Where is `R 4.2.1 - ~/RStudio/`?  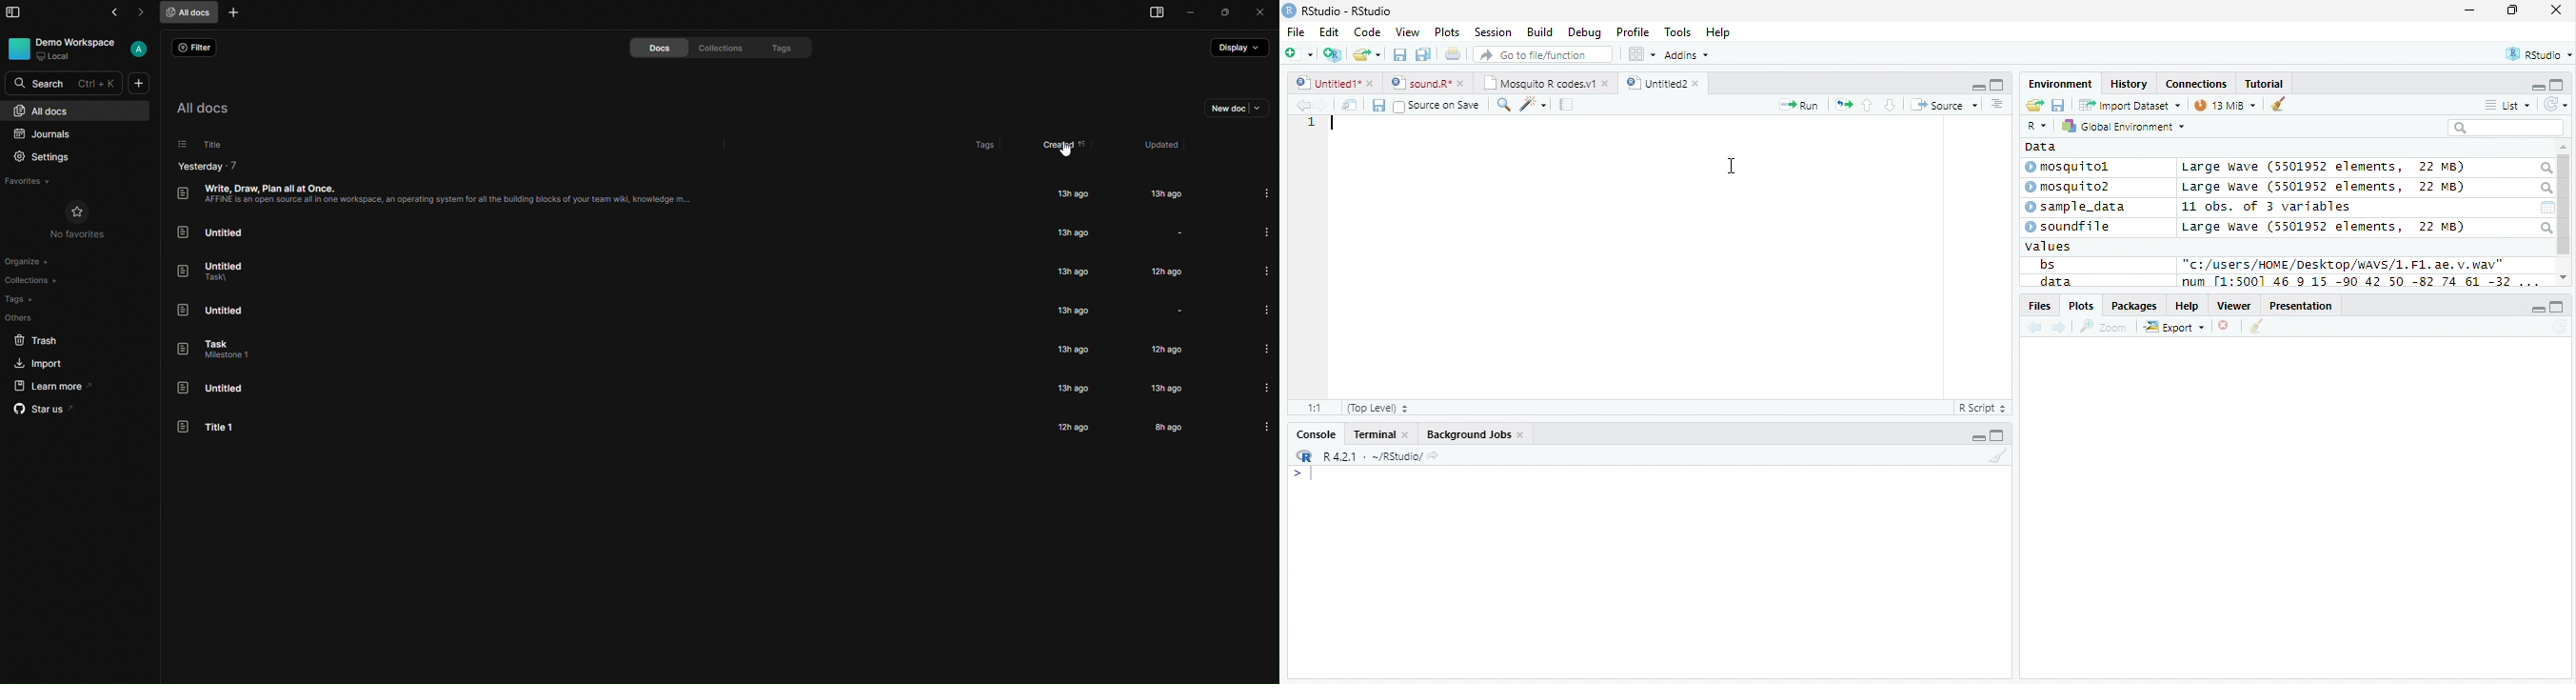
R 4.2.1 - ~/RStudio/ is located at coordinates (1373, 458).